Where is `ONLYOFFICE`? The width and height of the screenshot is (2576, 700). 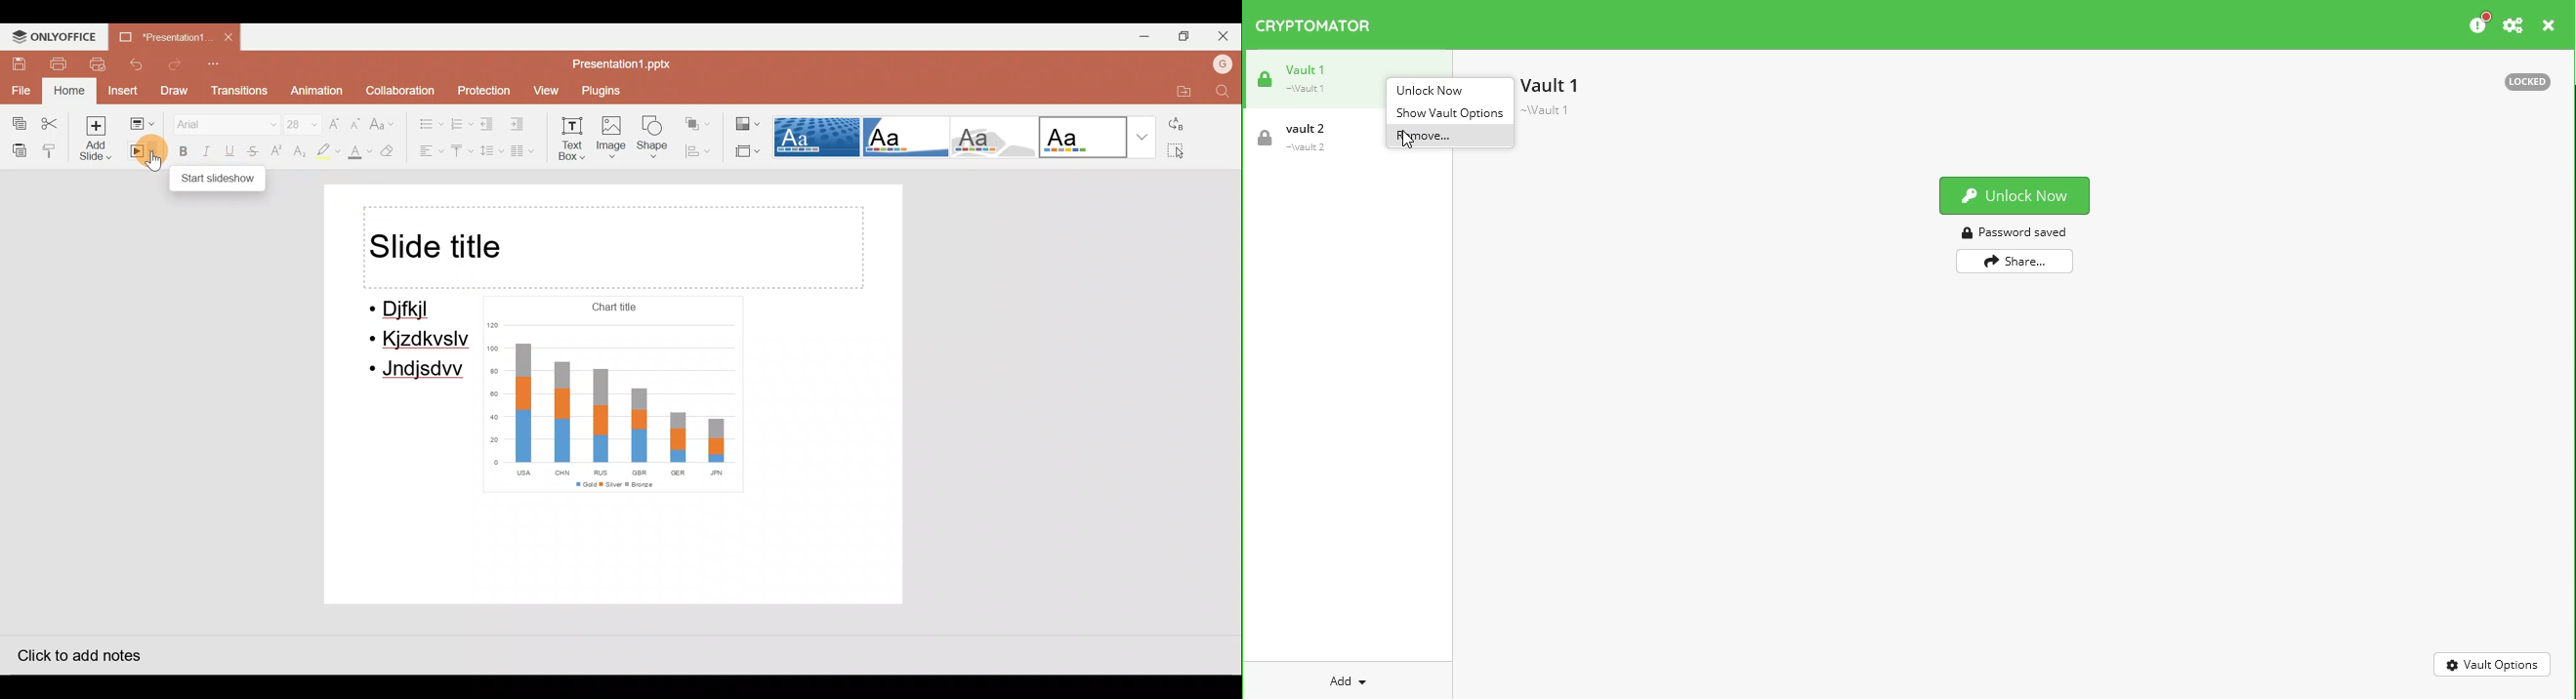 ONLYOFFICE is located at coordinates (51, 36).